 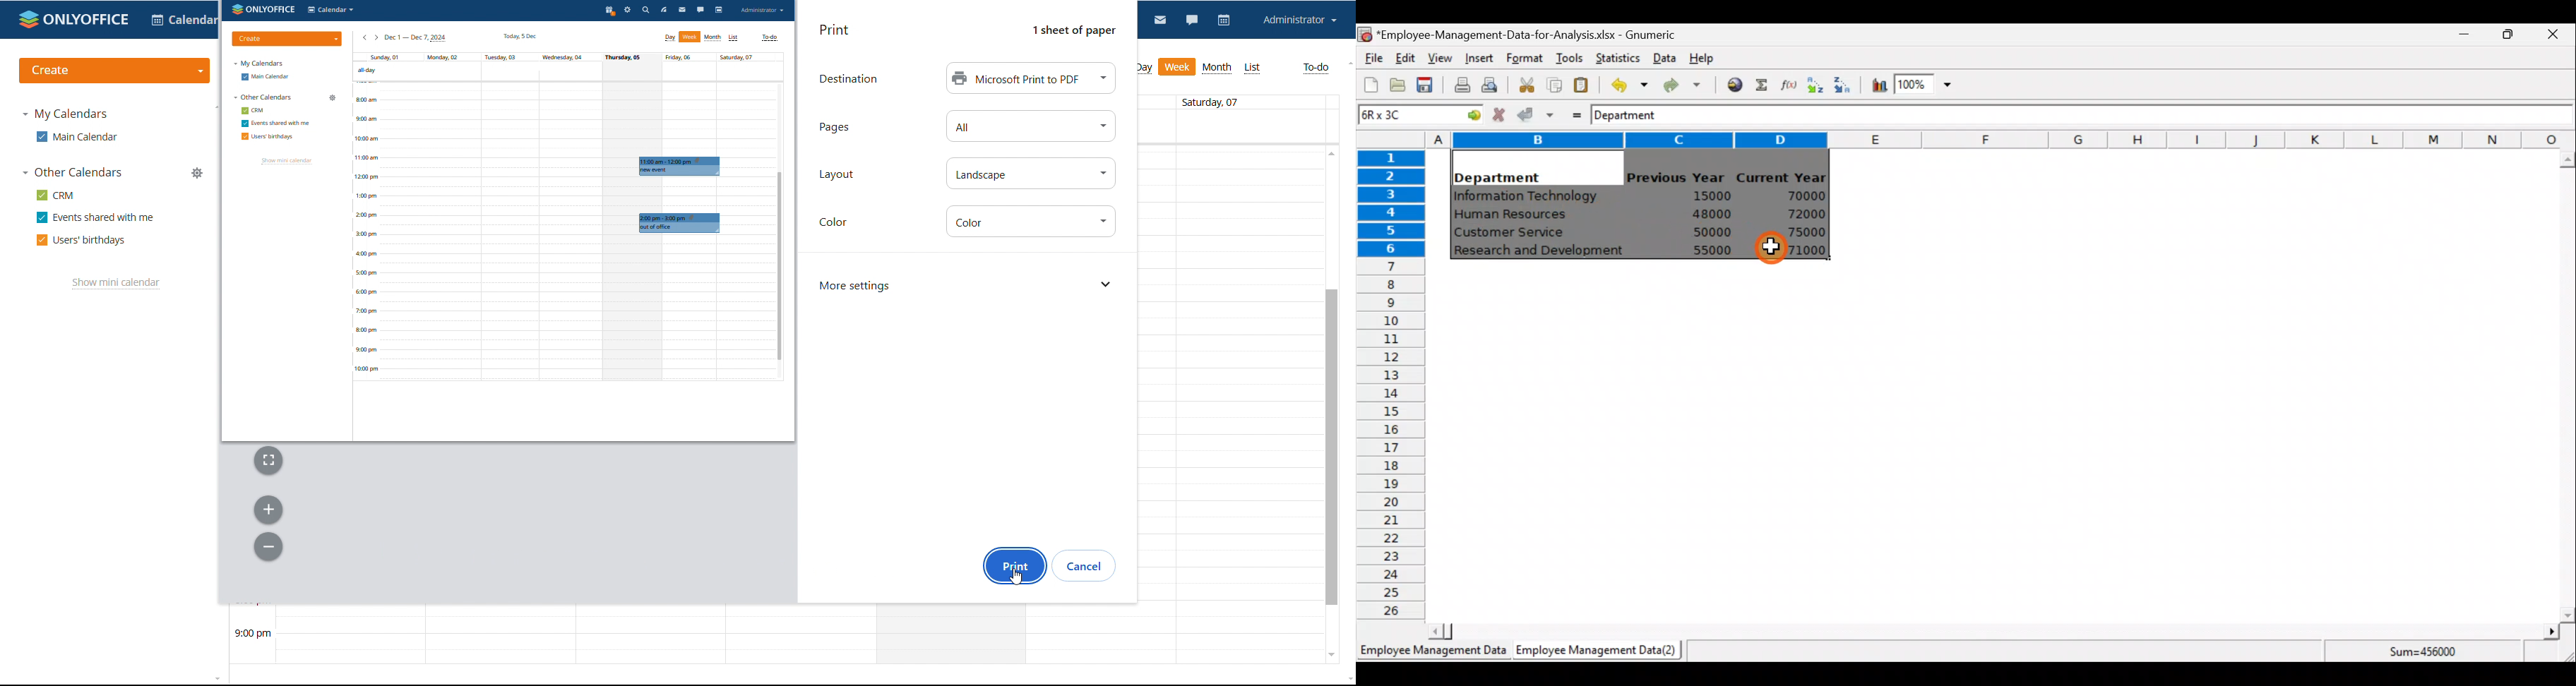 What do you see at coordinates (1711, 214) in the screenshot?
I see `48000` at bounding box center [1711, 214].